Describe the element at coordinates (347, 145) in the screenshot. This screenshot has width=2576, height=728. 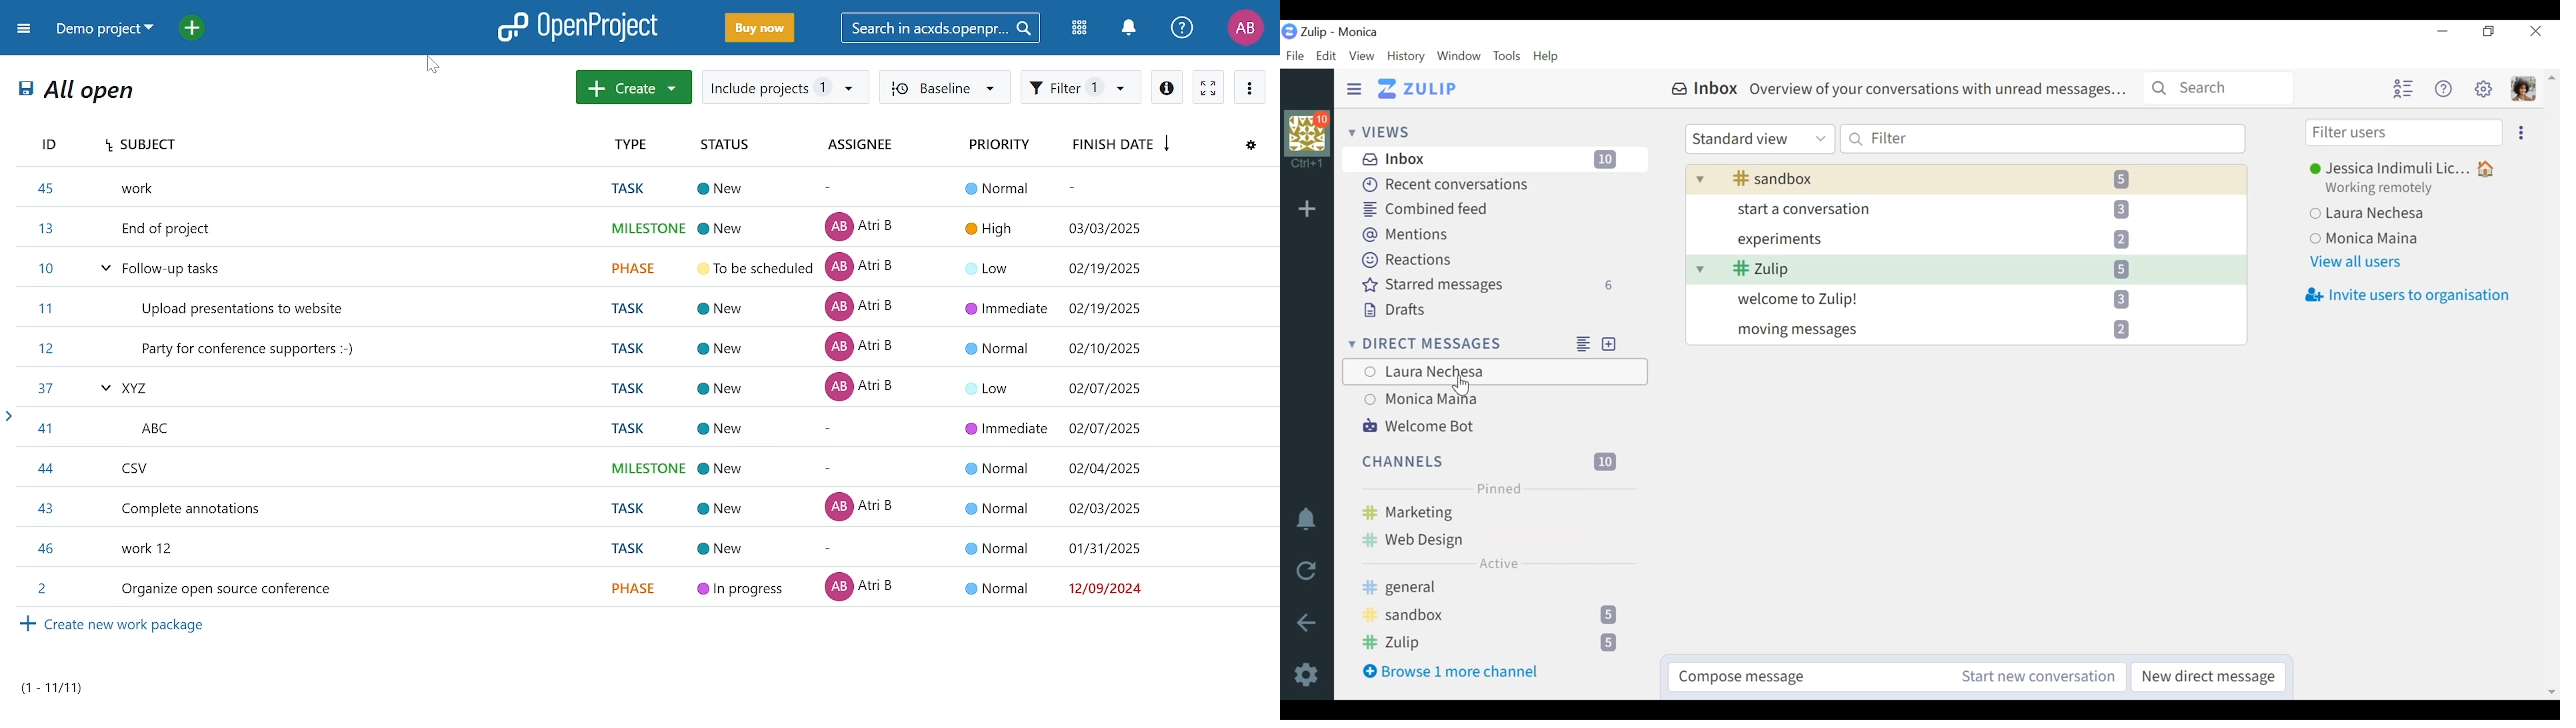
I see `subject` at that location.